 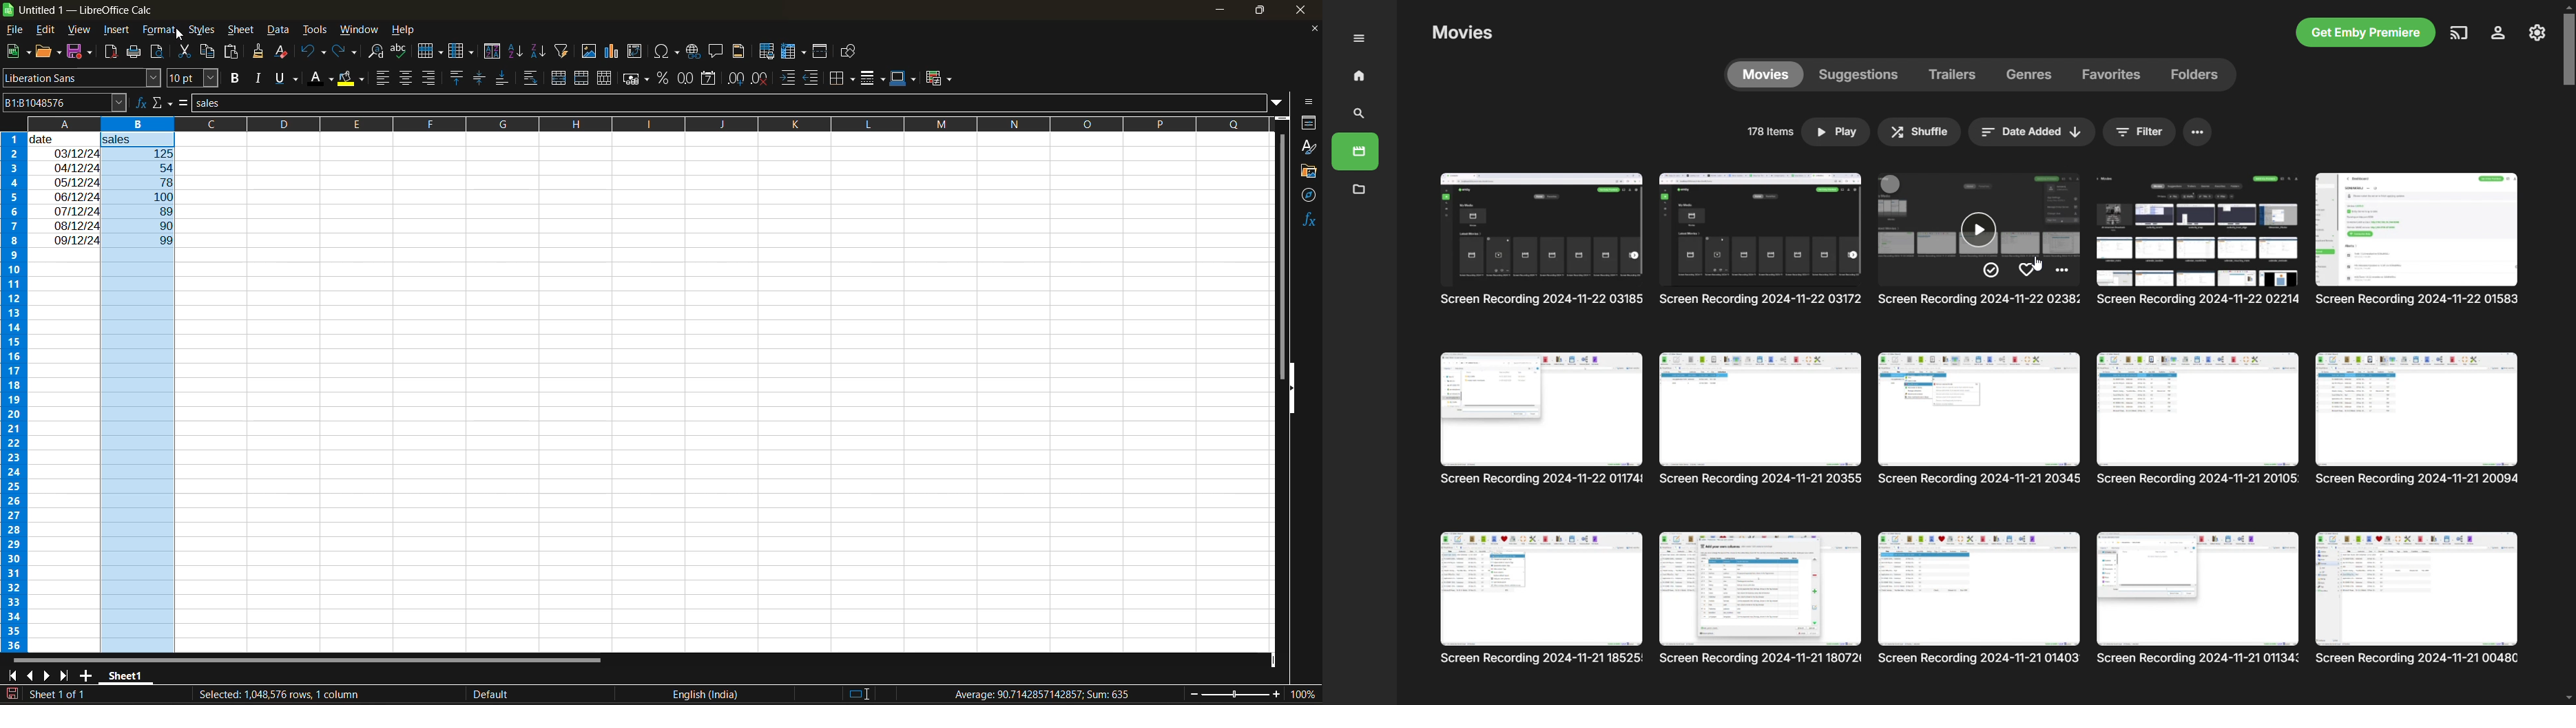 I want to click on insert hyperlink, so click(x=694, y=52).